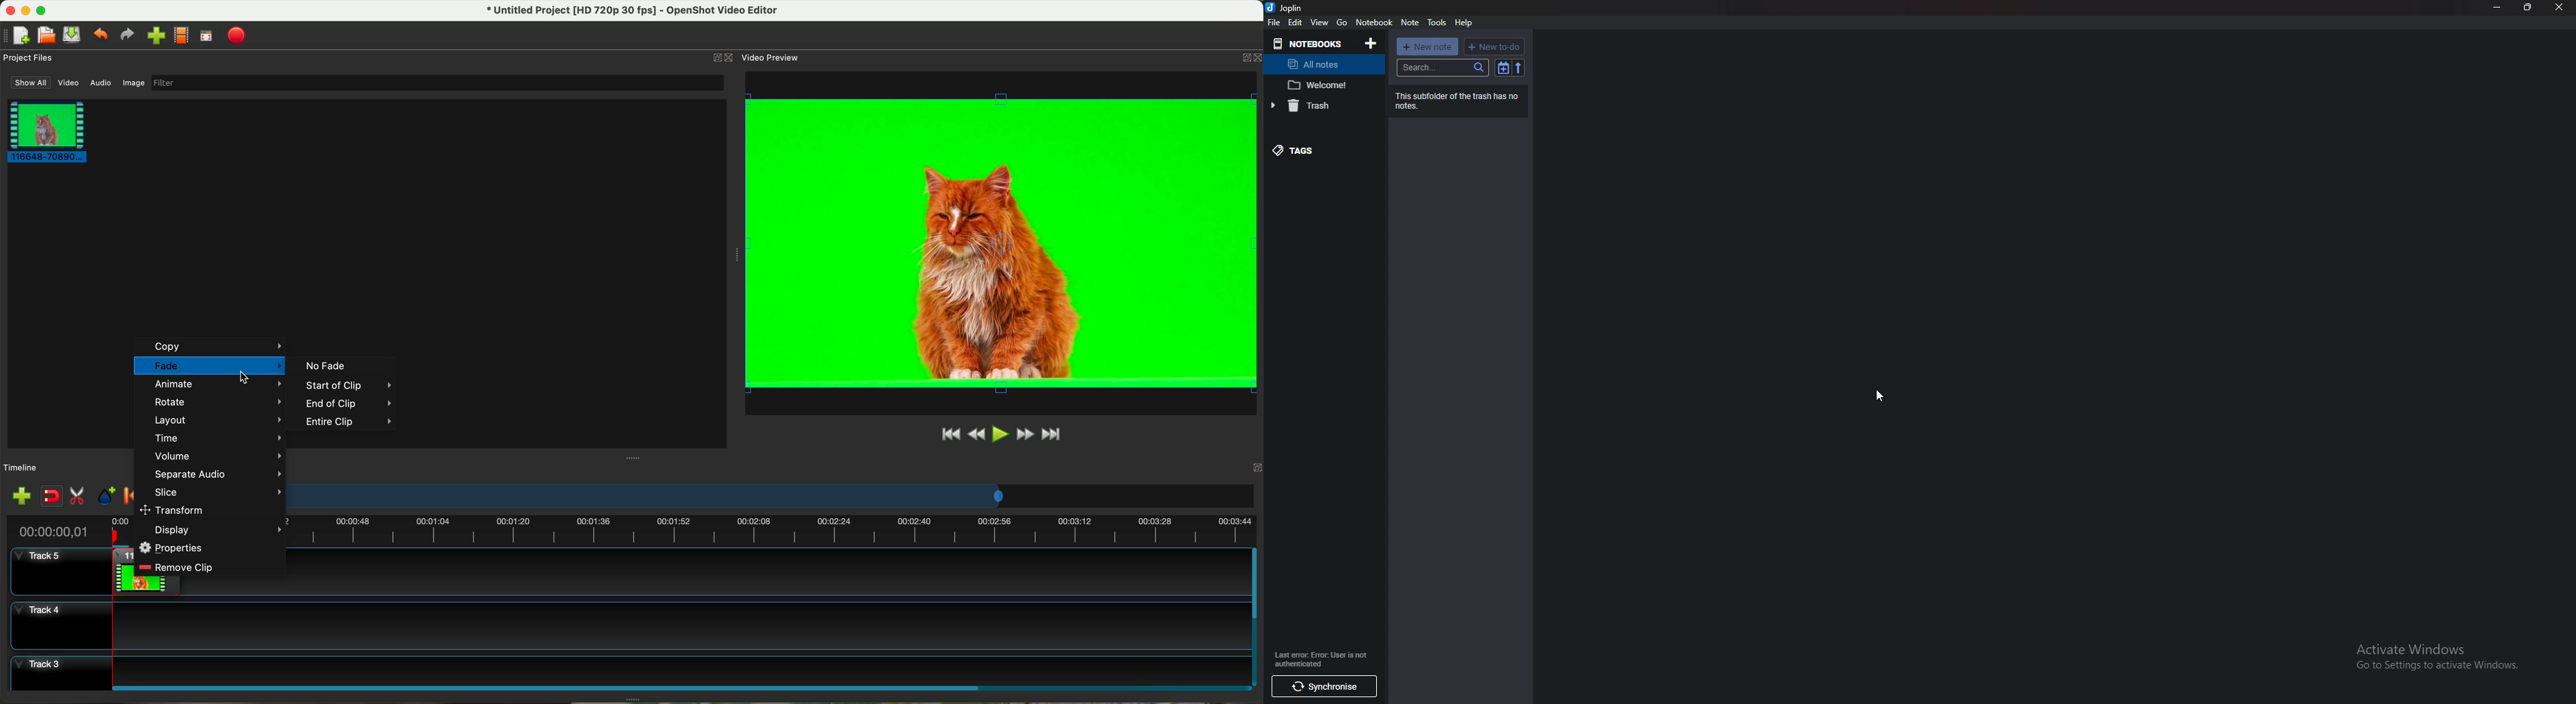 Image resolution: width=2576 pixels, height=728 pixels. Describe the element at coordinates (1322, 85) in the screenshot. I see `Notes` at that location.